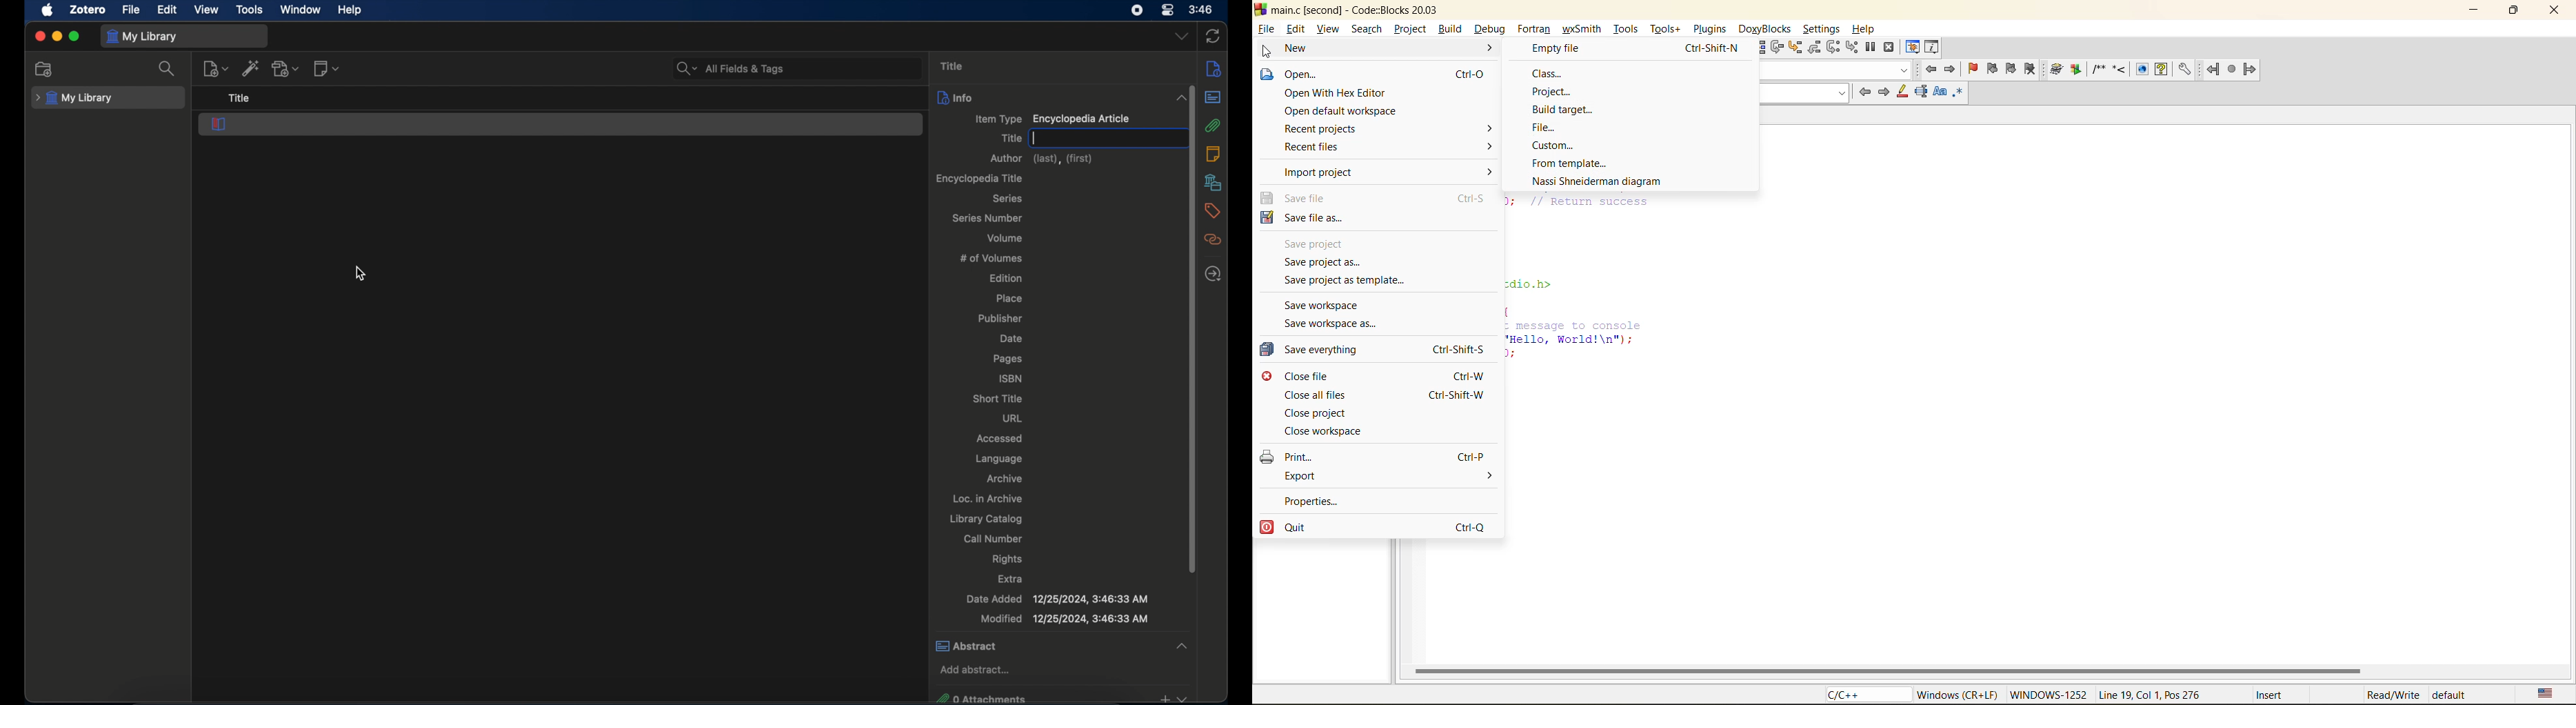 The width and height of the screenshot is (2576, 728). I want to click on break debugger, so click(1871, 48).